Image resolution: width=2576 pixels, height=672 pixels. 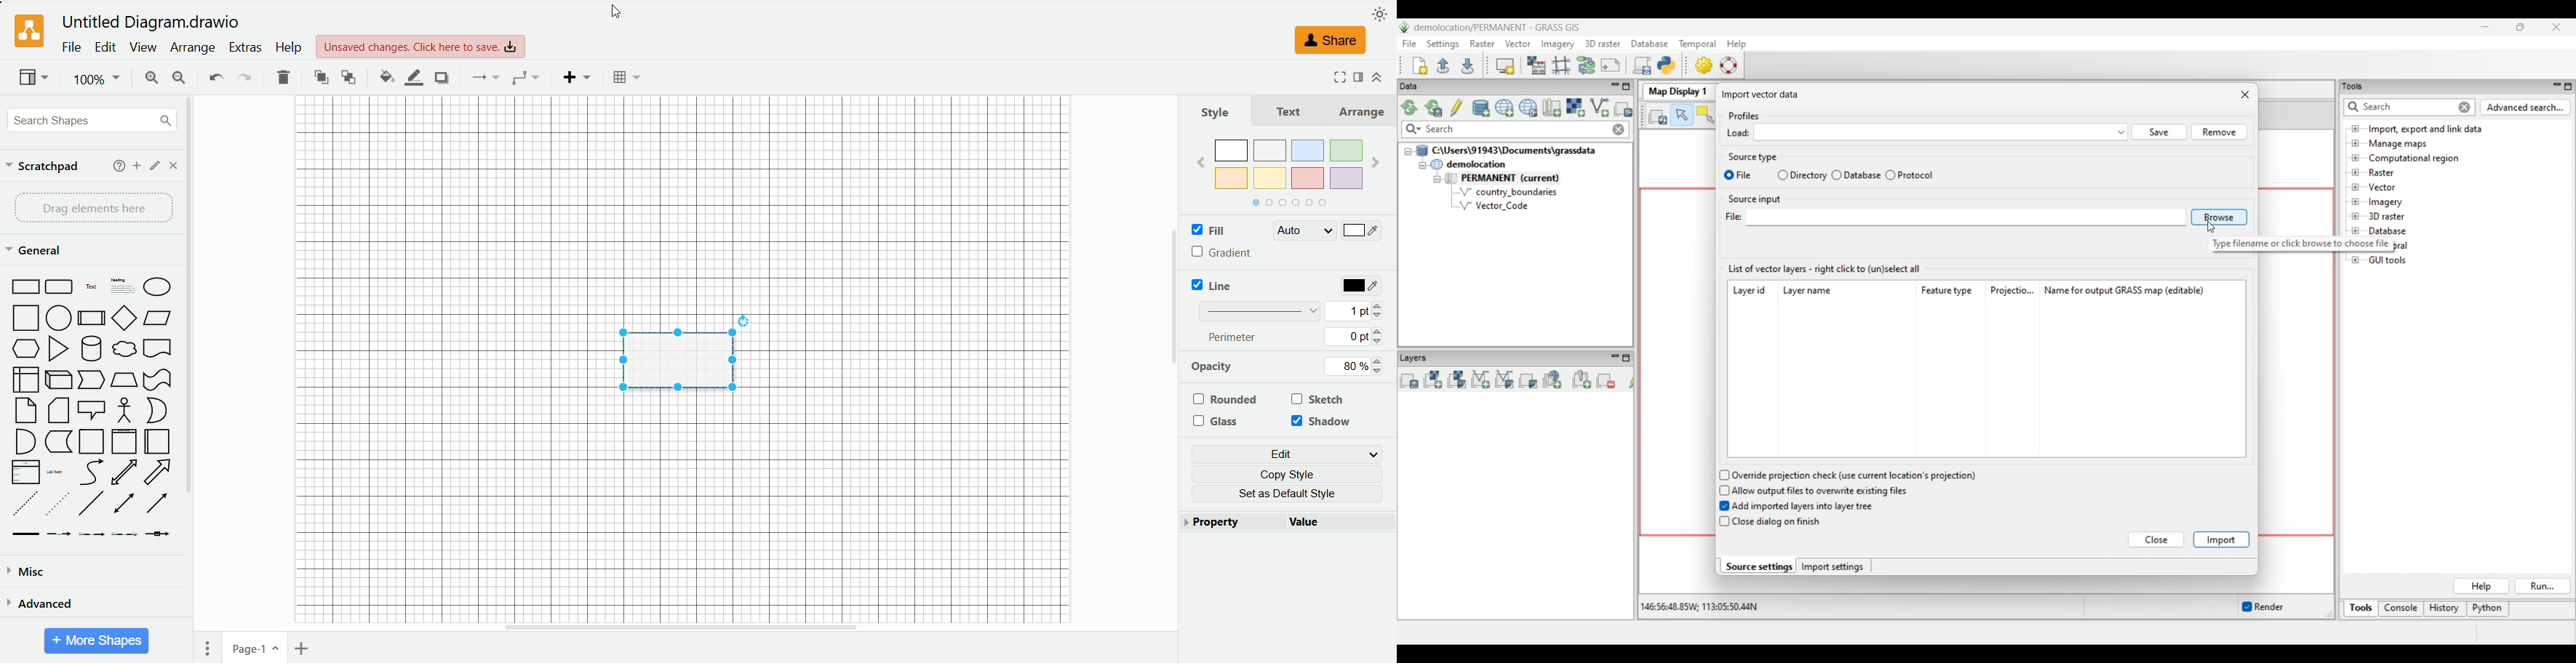 I want to click on copy style, so click(x=1293, y=474).